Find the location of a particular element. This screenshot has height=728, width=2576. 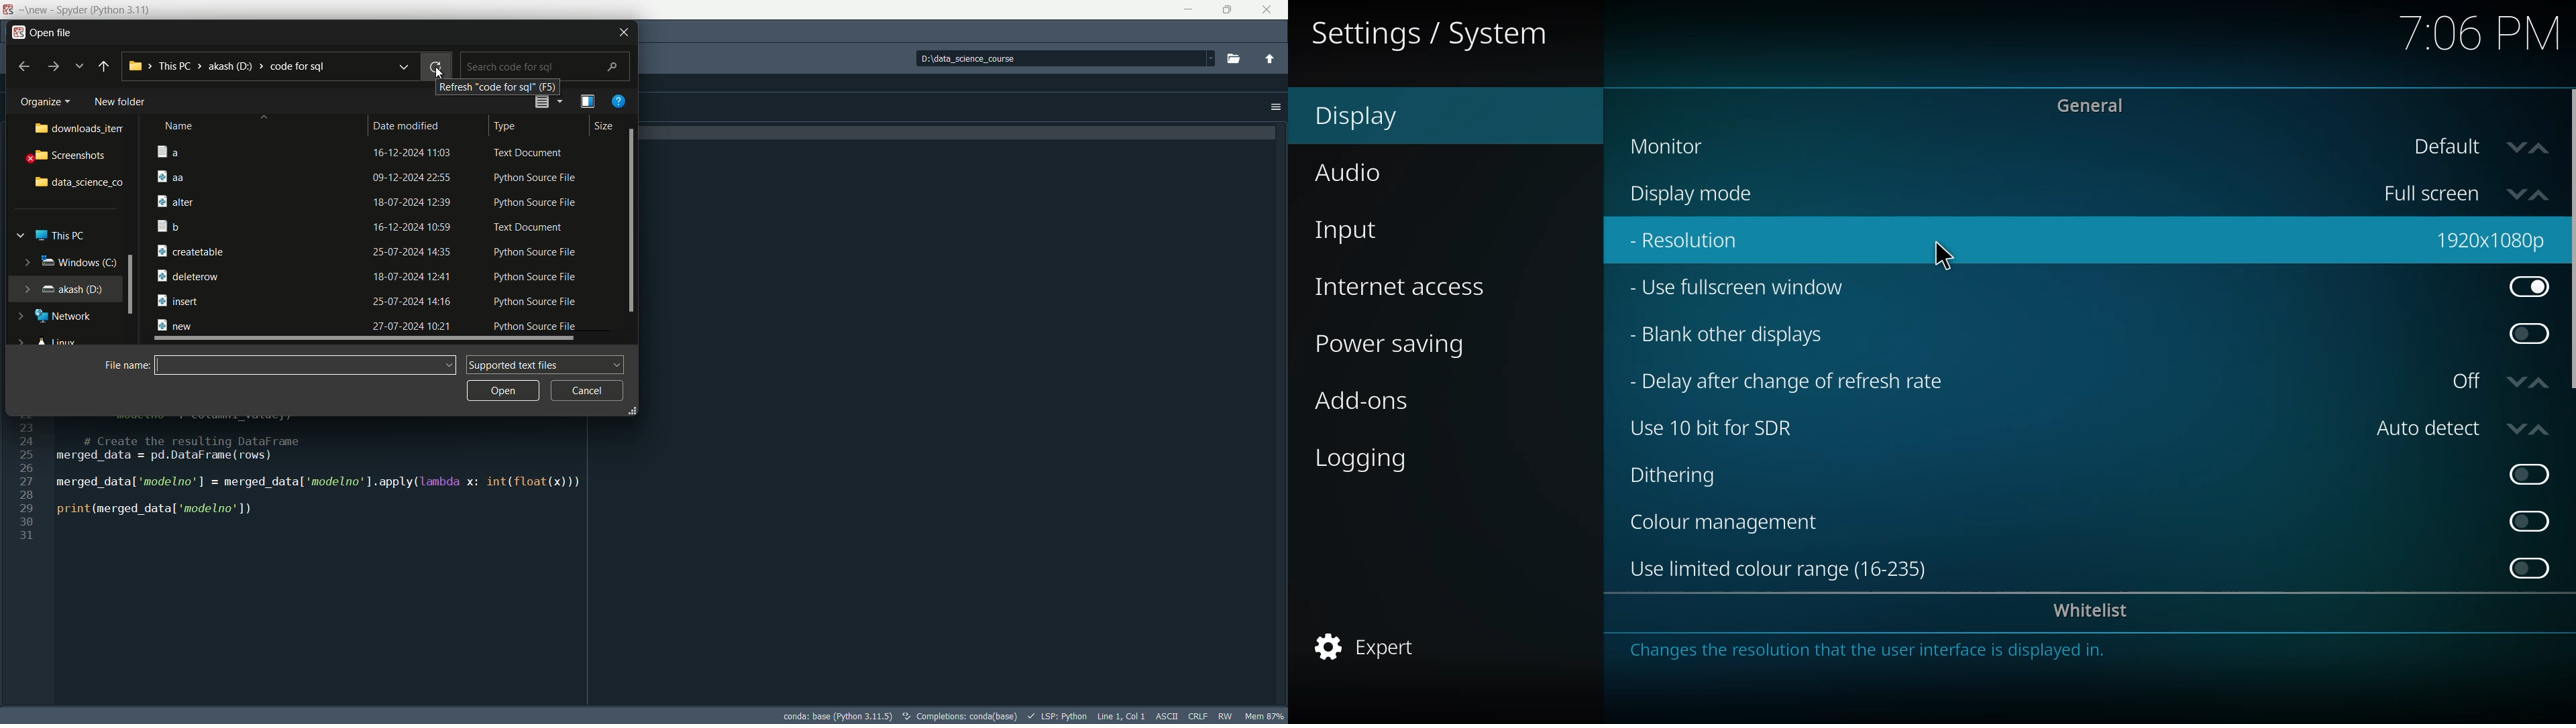

get help is located at coordinates (620, 101).